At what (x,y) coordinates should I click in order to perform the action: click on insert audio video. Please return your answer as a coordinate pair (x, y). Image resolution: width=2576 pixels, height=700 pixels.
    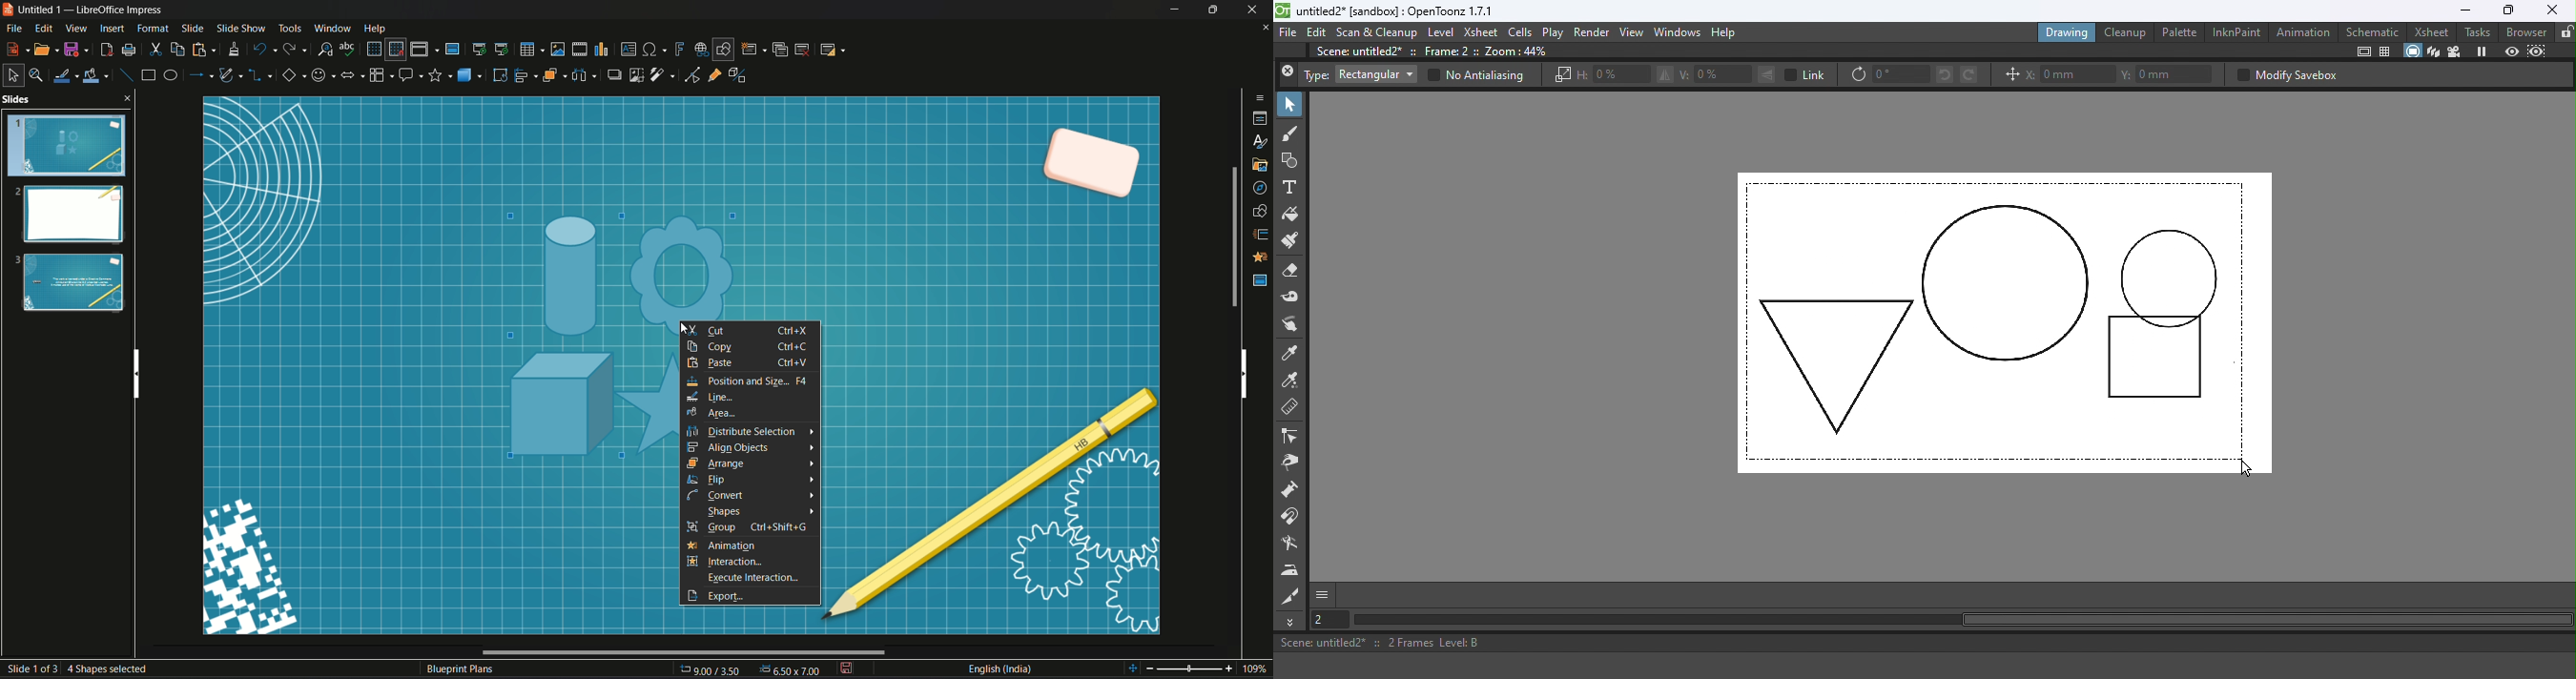
    Looking at the image, I should click on (578, 49).